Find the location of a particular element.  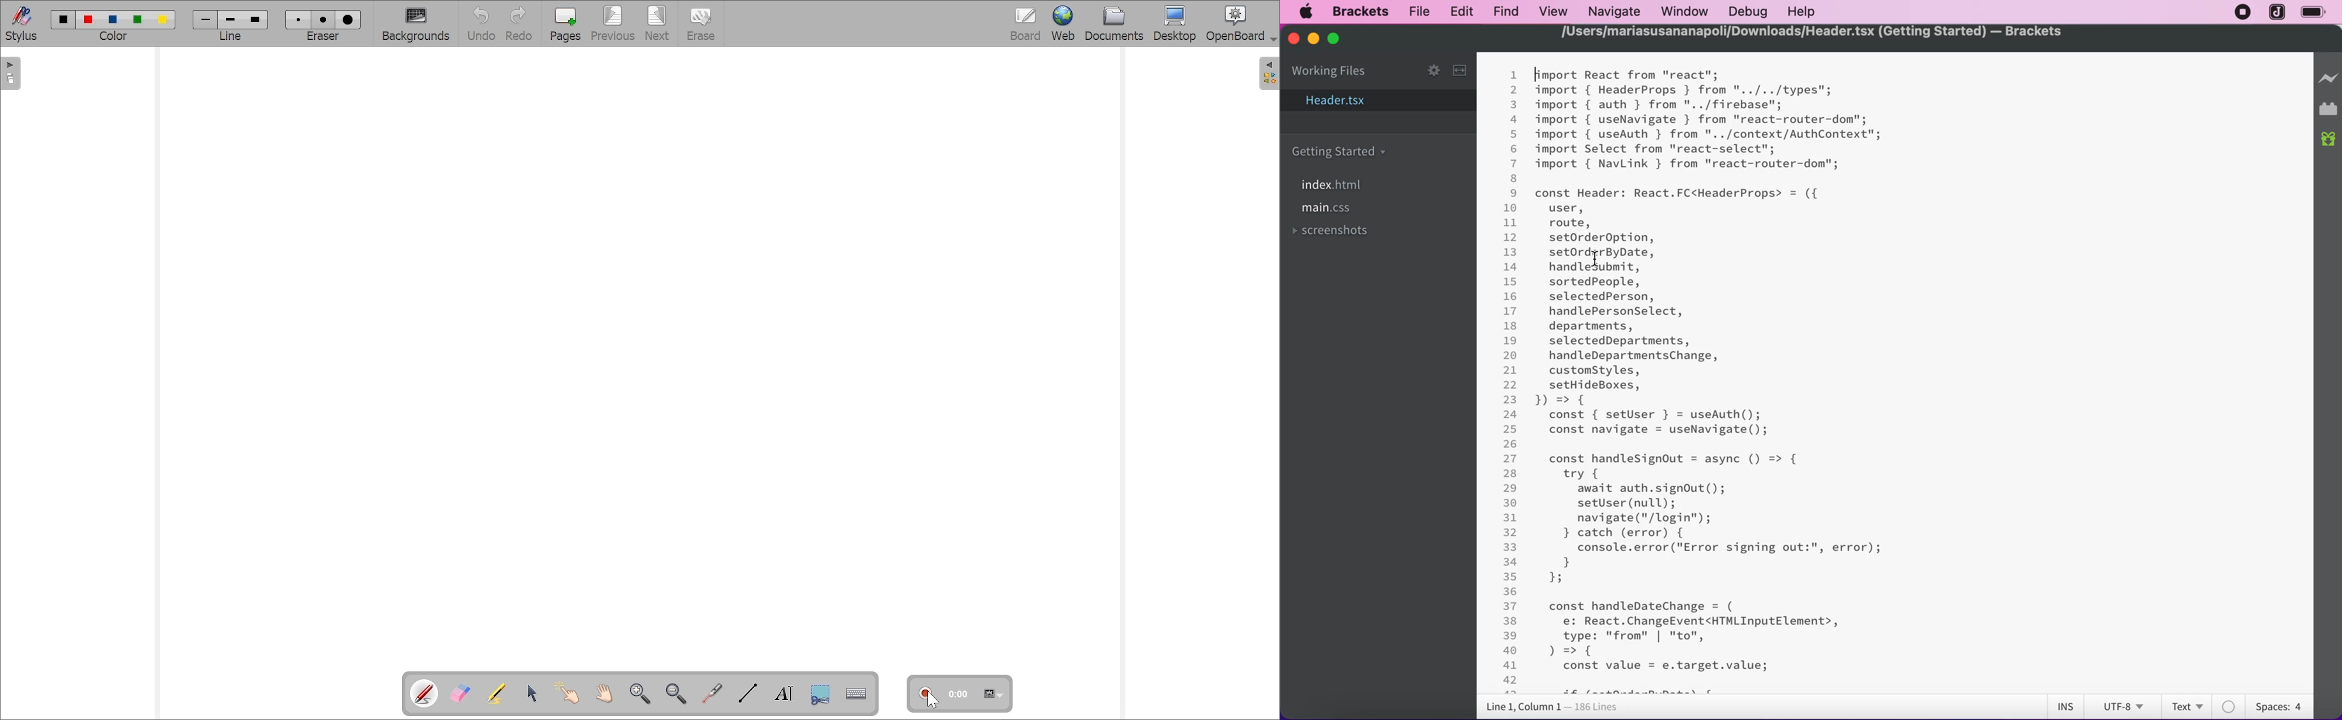

5 is located at coordinates (1513, 134).